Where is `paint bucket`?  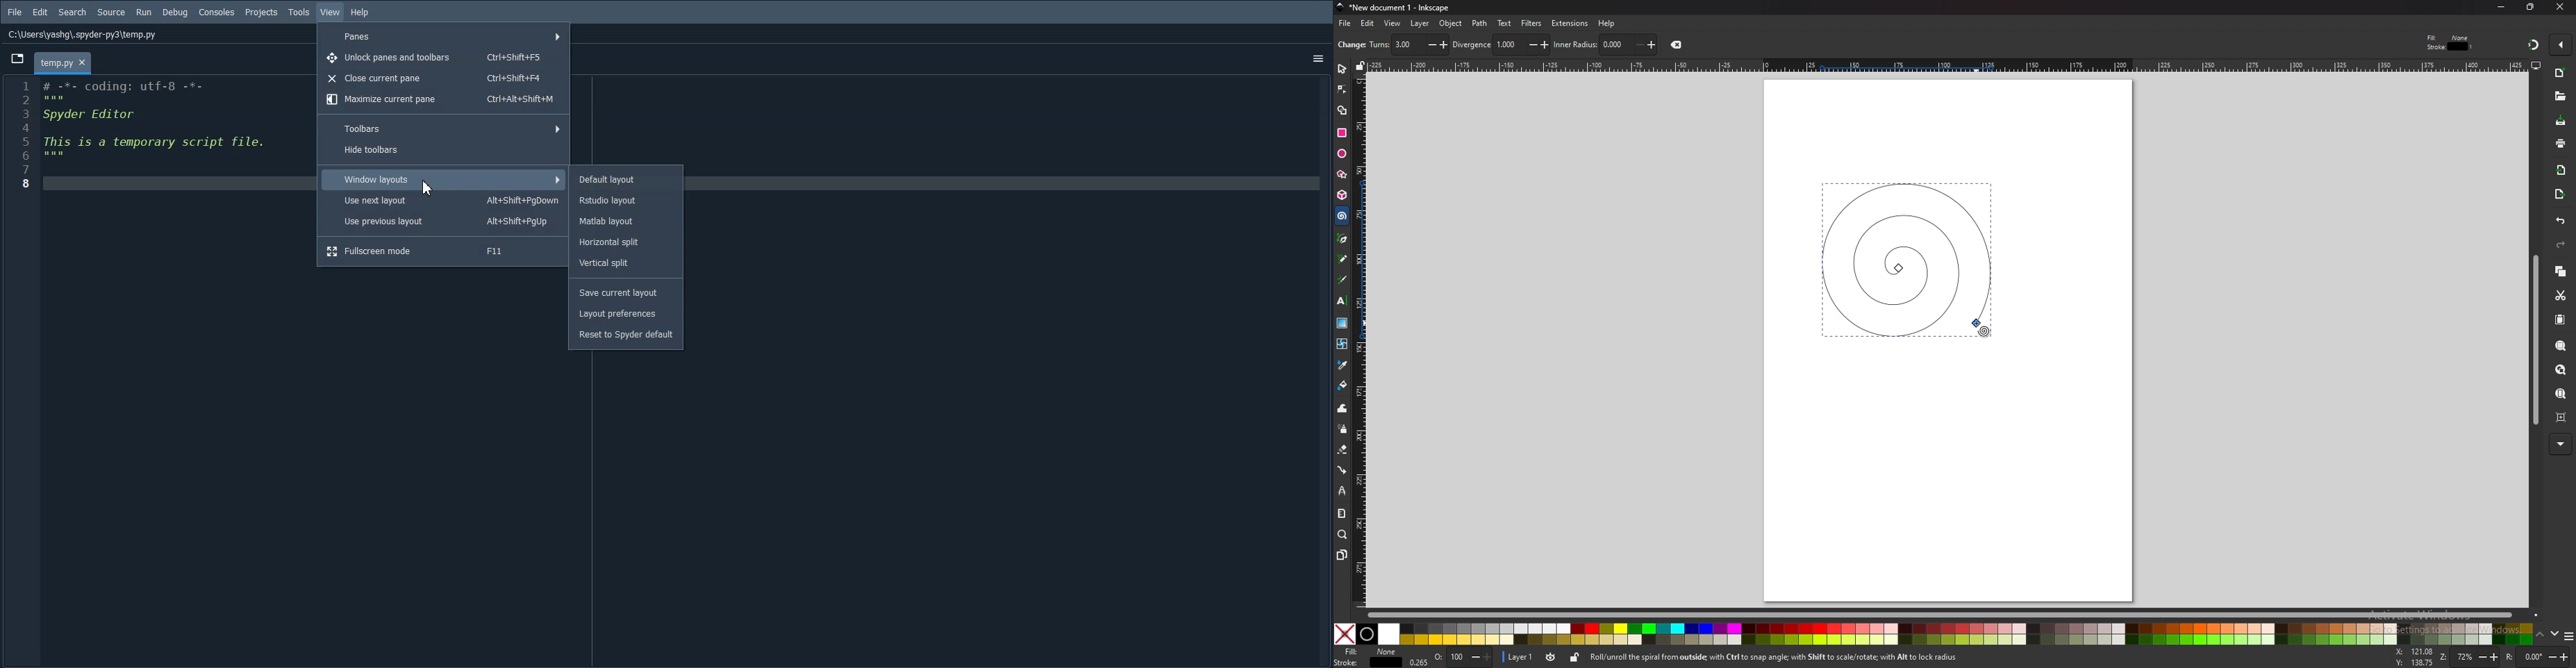
paint bucket is located at coordinates (1342, 385).